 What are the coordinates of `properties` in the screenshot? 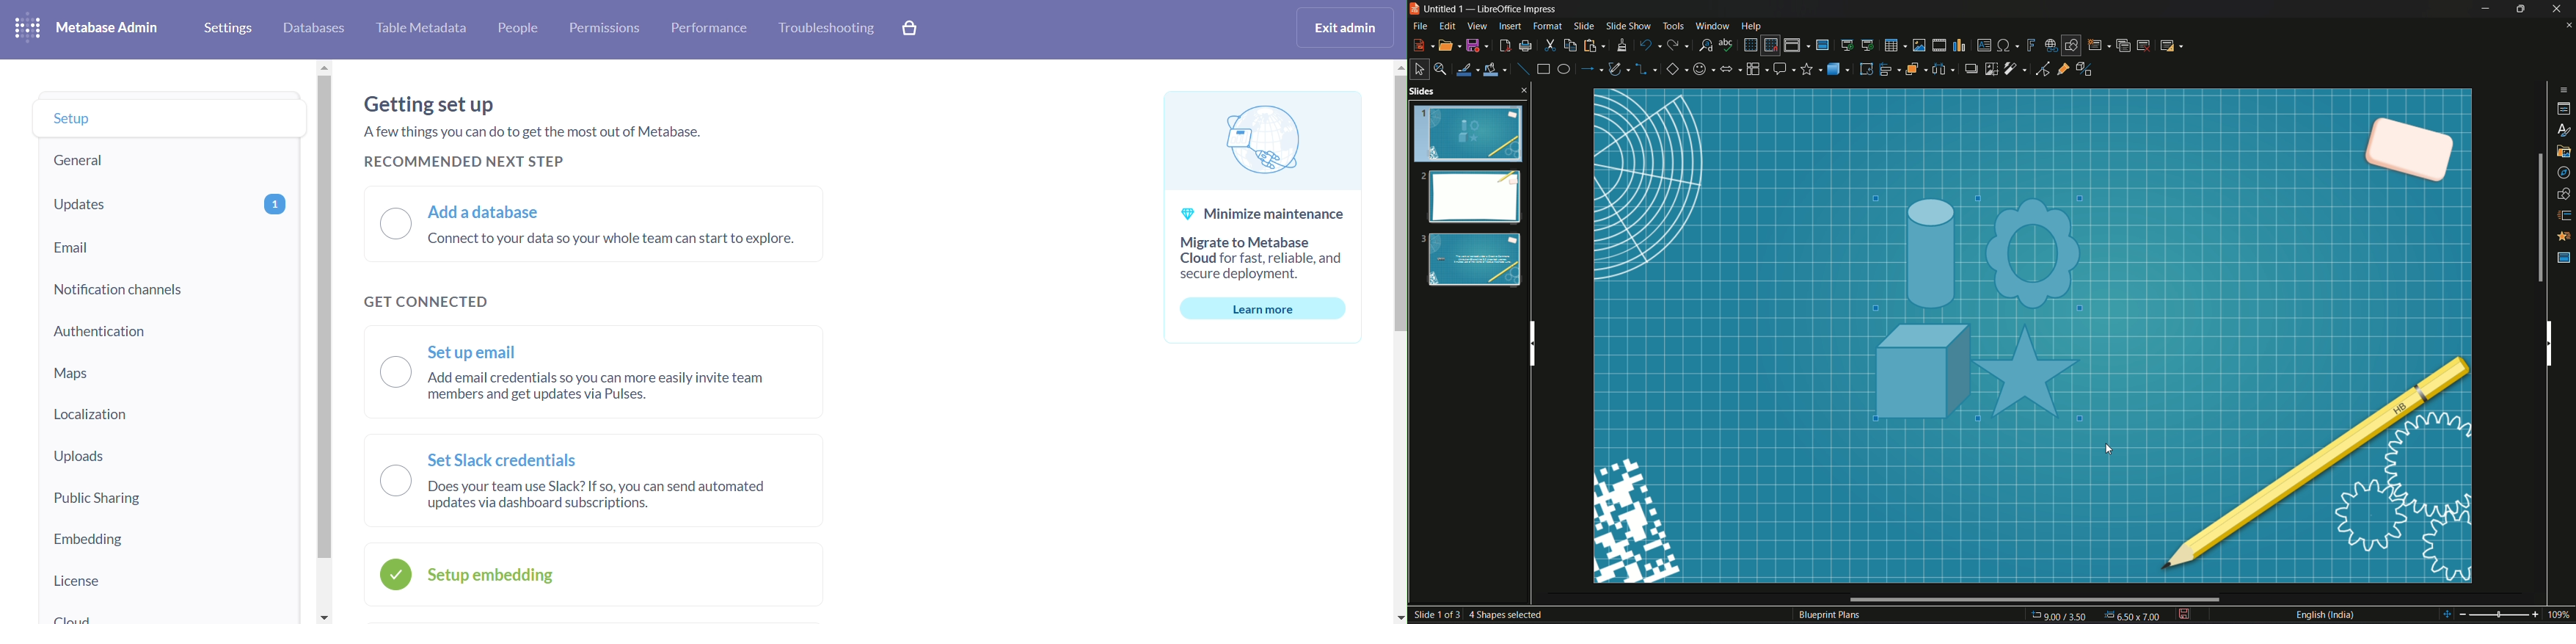 It's located at (2565, 110).